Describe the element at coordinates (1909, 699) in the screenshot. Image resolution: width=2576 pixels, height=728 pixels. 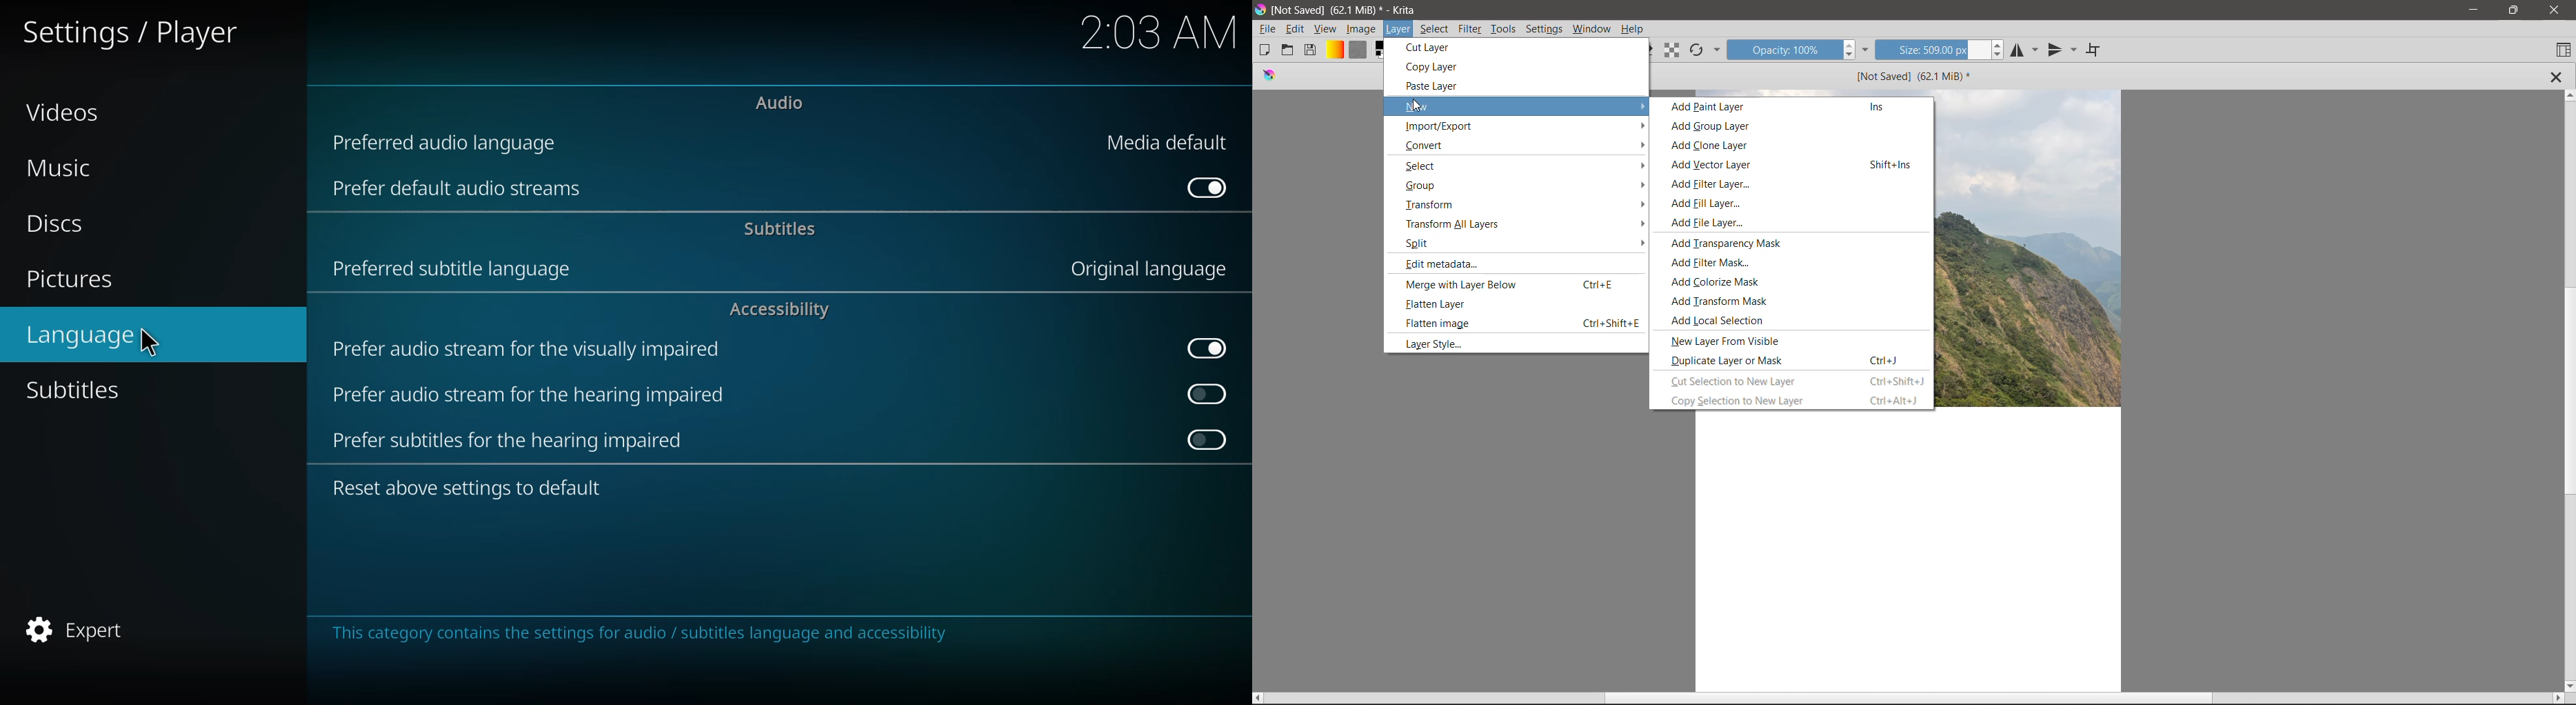
I see `Horizontal Scroll Bar` at that location.